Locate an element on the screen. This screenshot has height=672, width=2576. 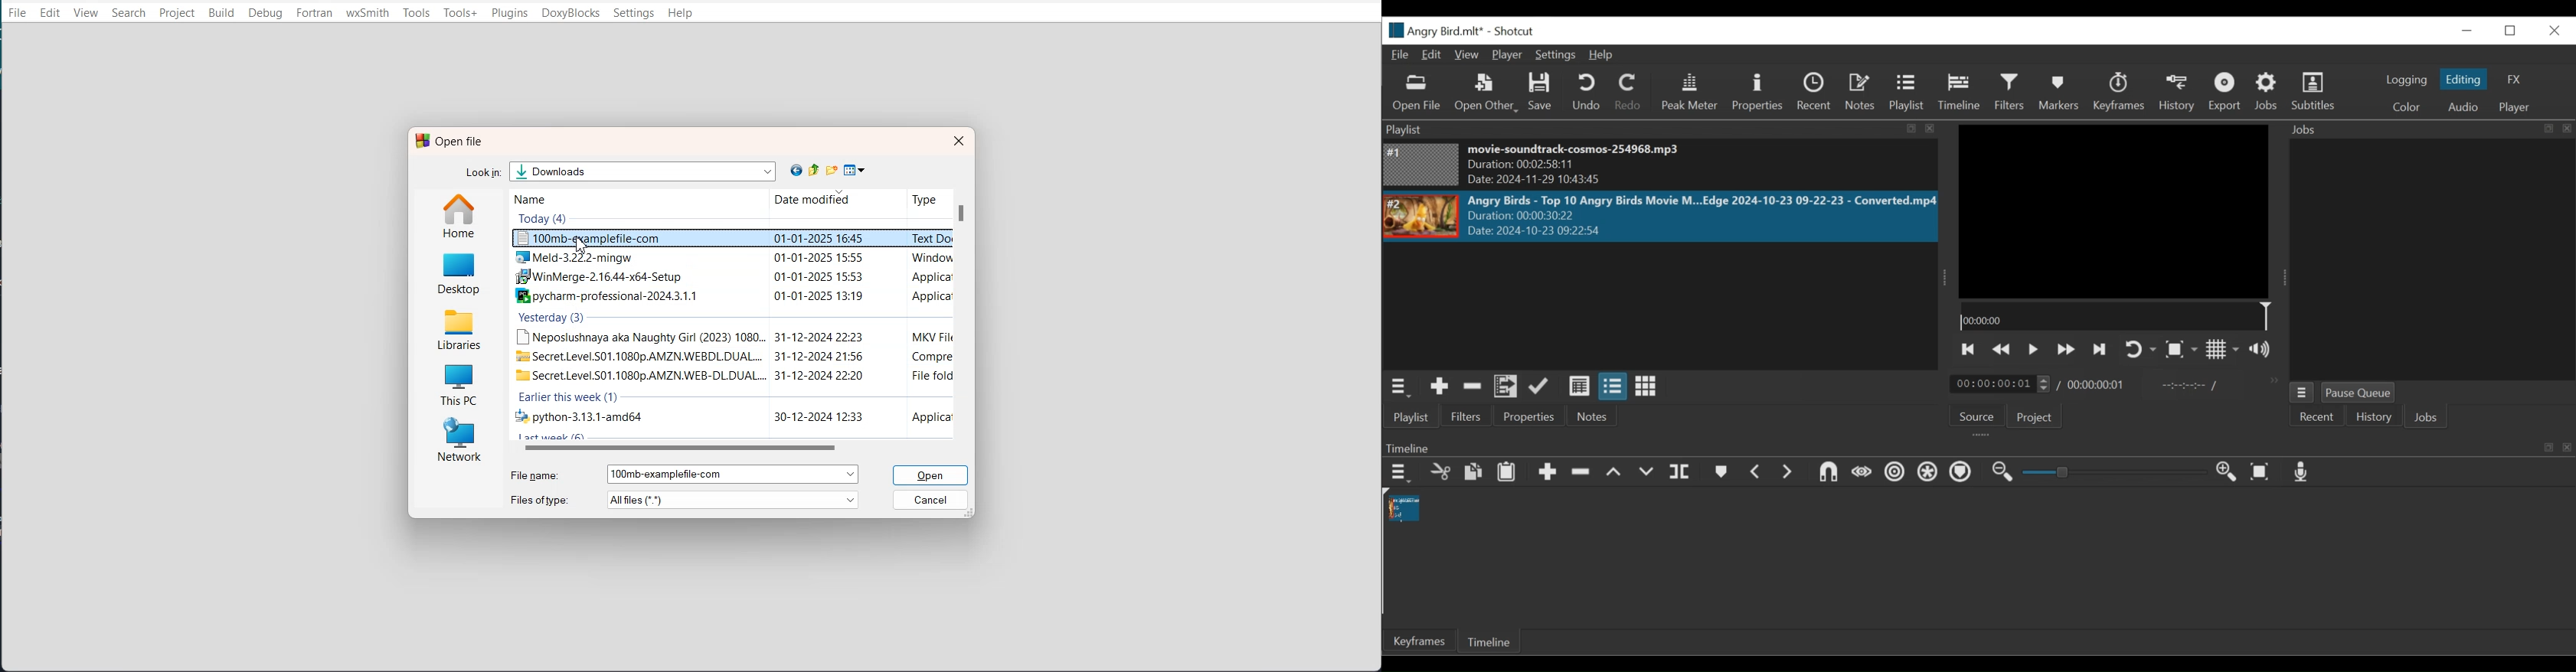
Restore is located at coordinates (2513, 29).